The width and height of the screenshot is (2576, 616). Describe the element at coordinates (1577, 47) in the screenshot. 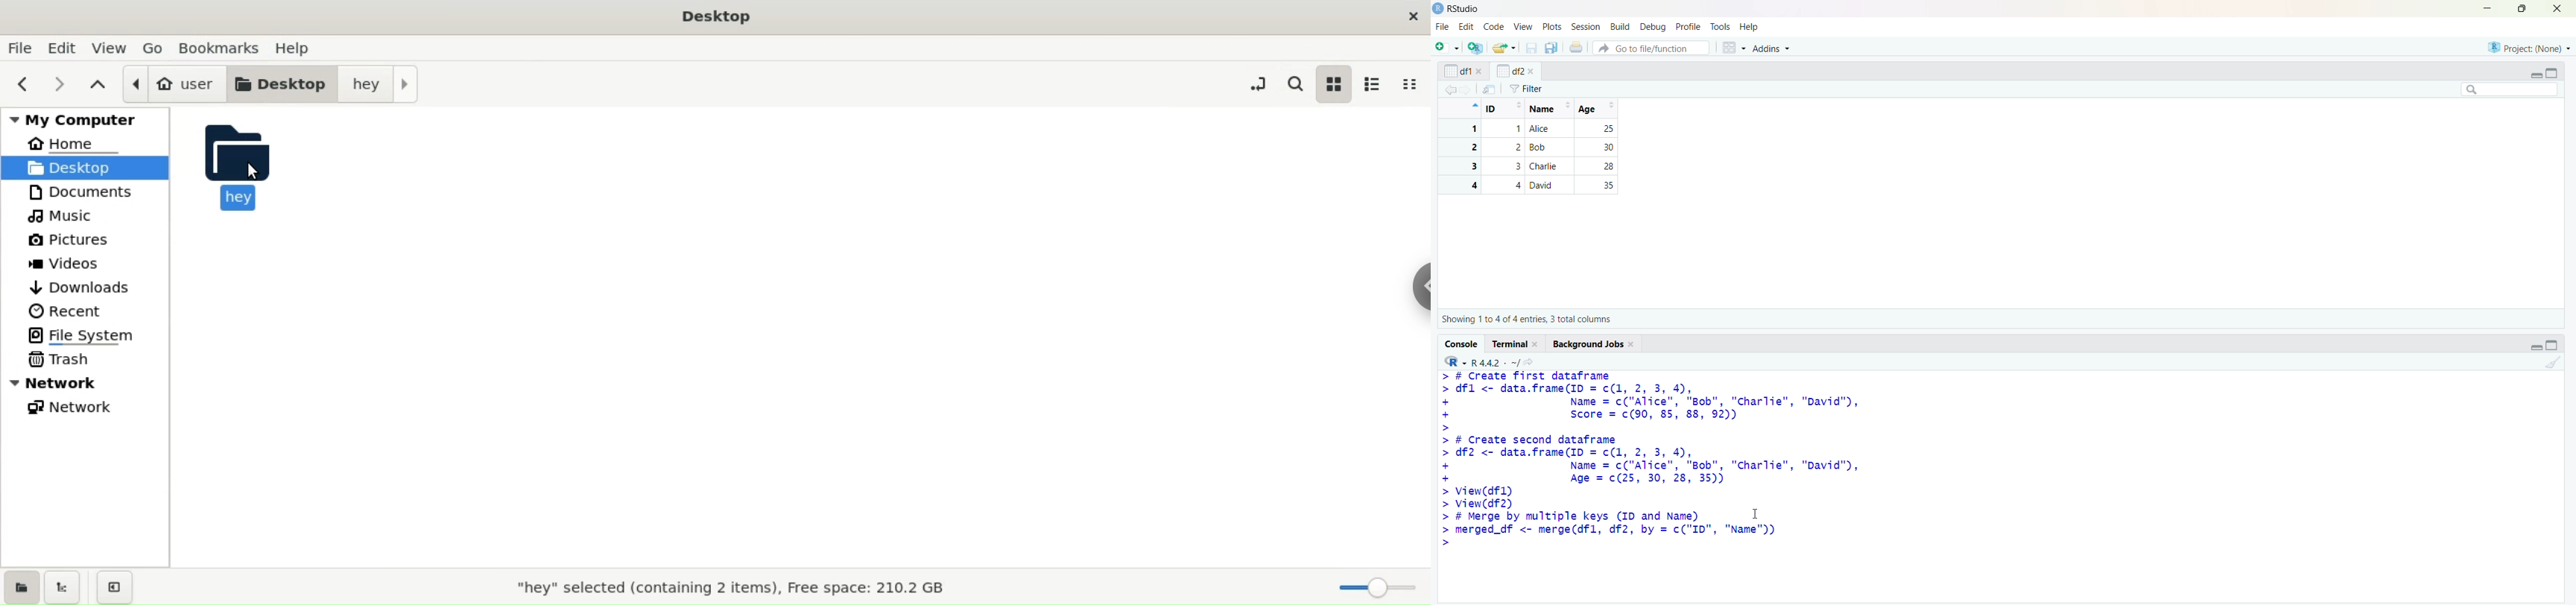

I see `print` at that location.